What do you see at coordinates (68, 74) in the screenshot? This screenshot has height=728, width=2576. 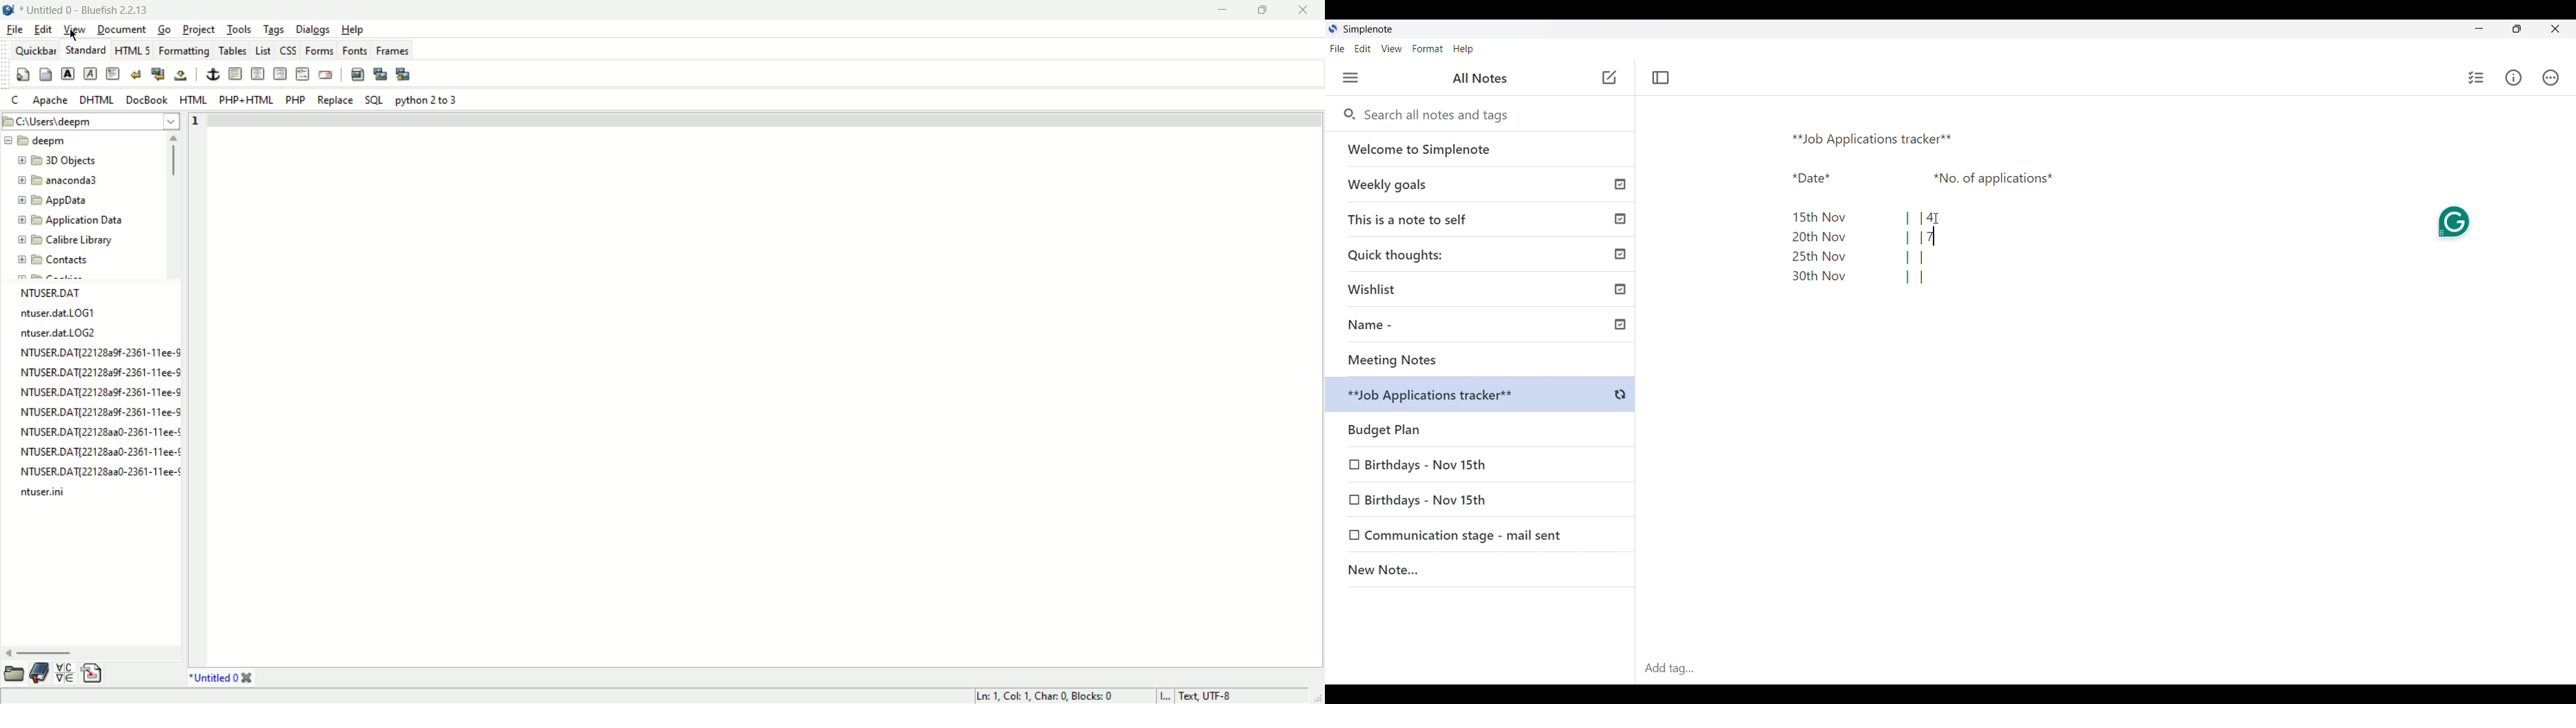 I see `strong` at bounding box center [68, 74].